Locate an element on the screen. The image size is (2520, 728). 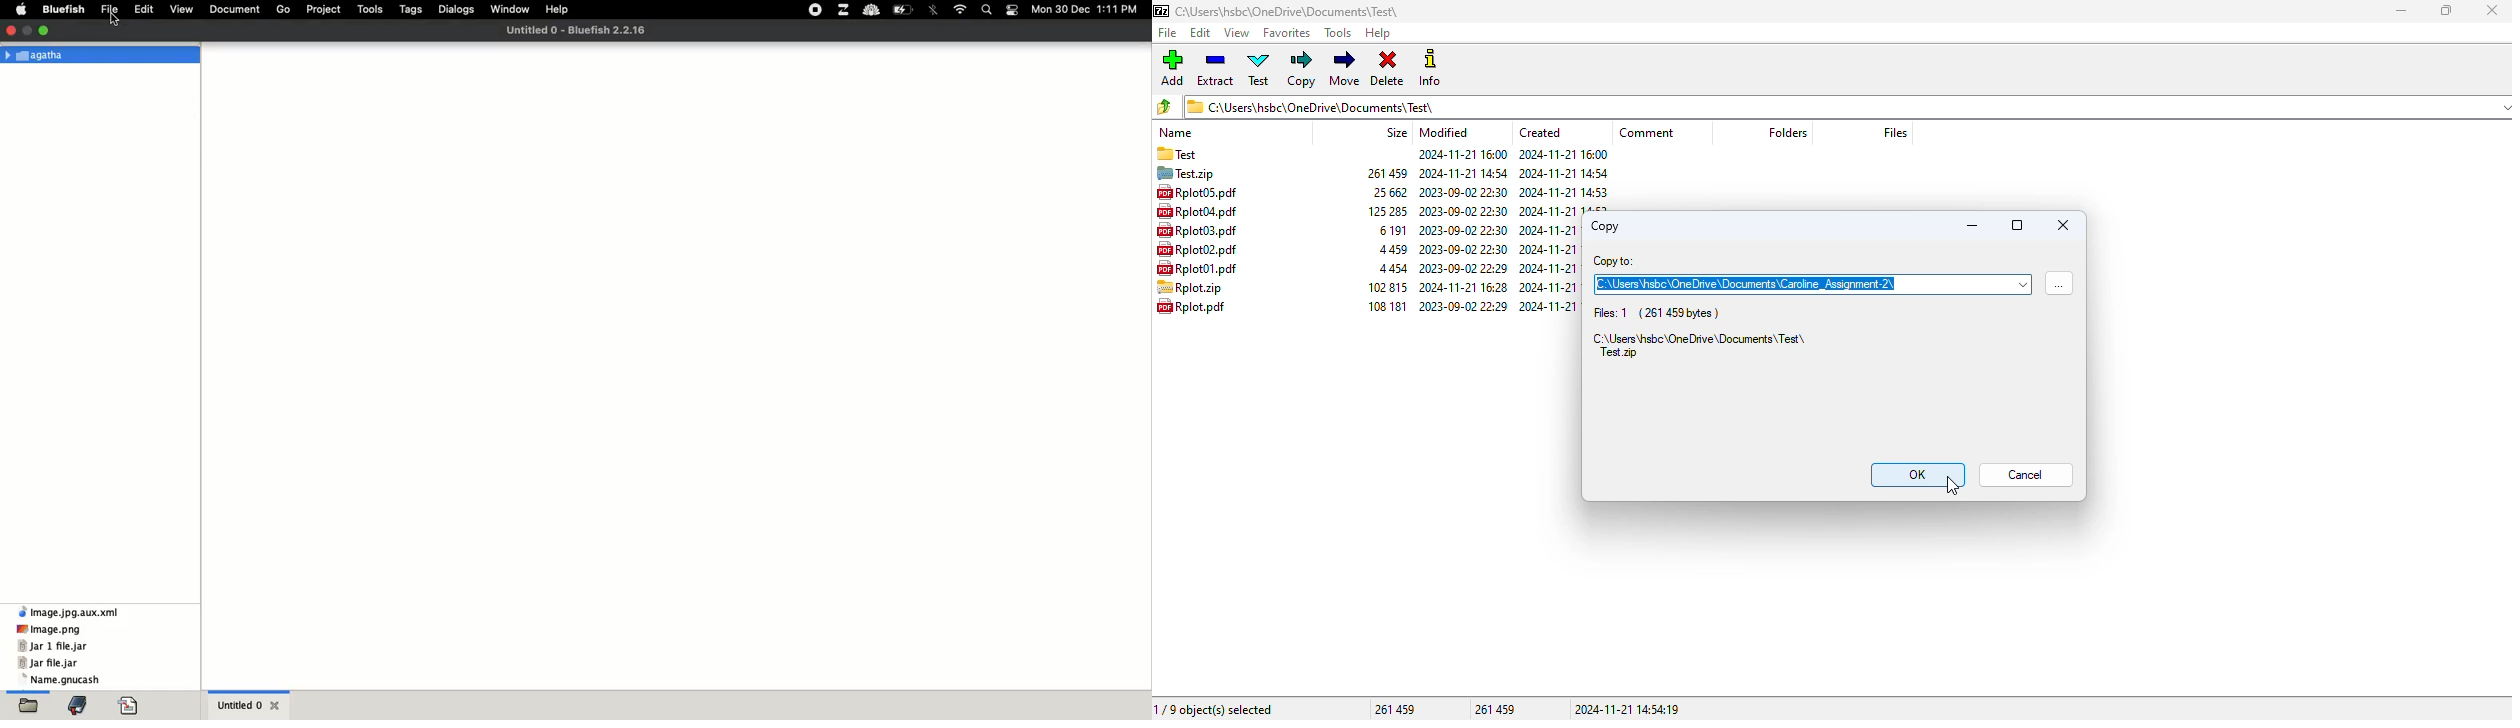
created date & time is located at coordinates (1563, 191).